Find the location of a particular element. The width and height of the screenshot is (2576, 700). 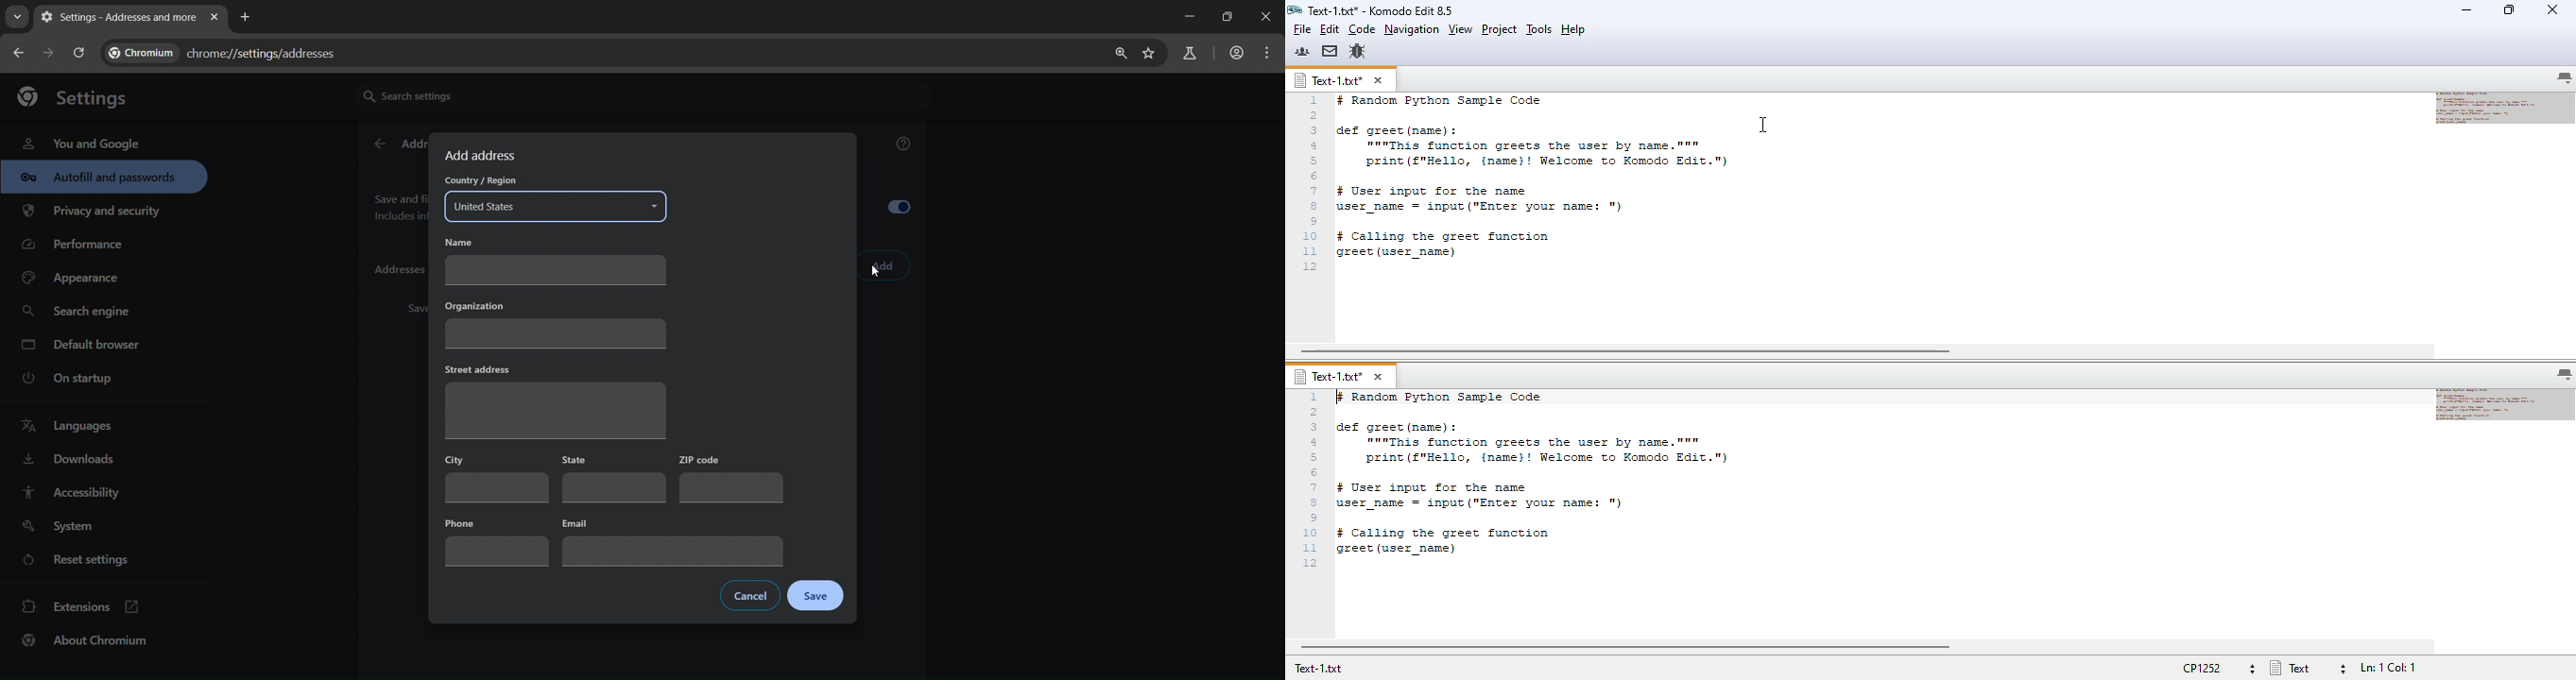

privacy & security is located at coordinates (92, 214).